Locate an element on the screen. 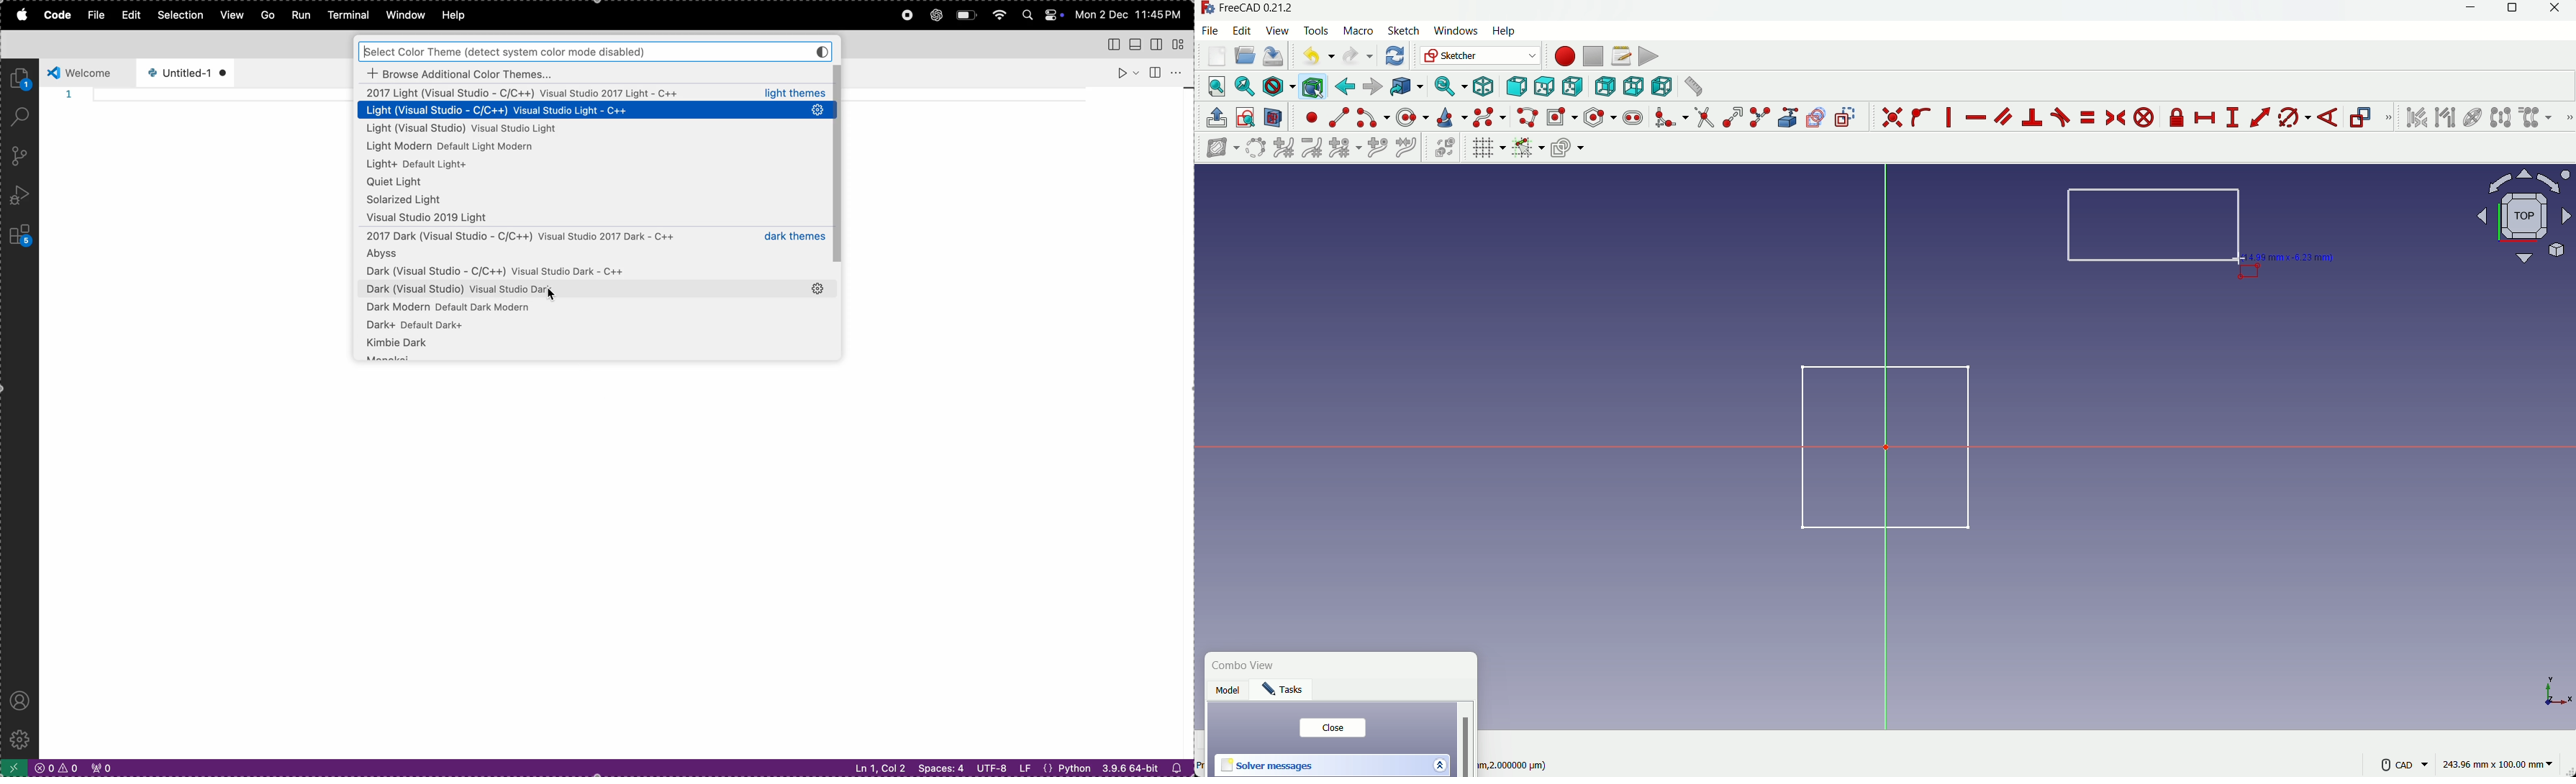 This screenshot has width=2576, height=784. create circle is located at coordinates (1414, 117).